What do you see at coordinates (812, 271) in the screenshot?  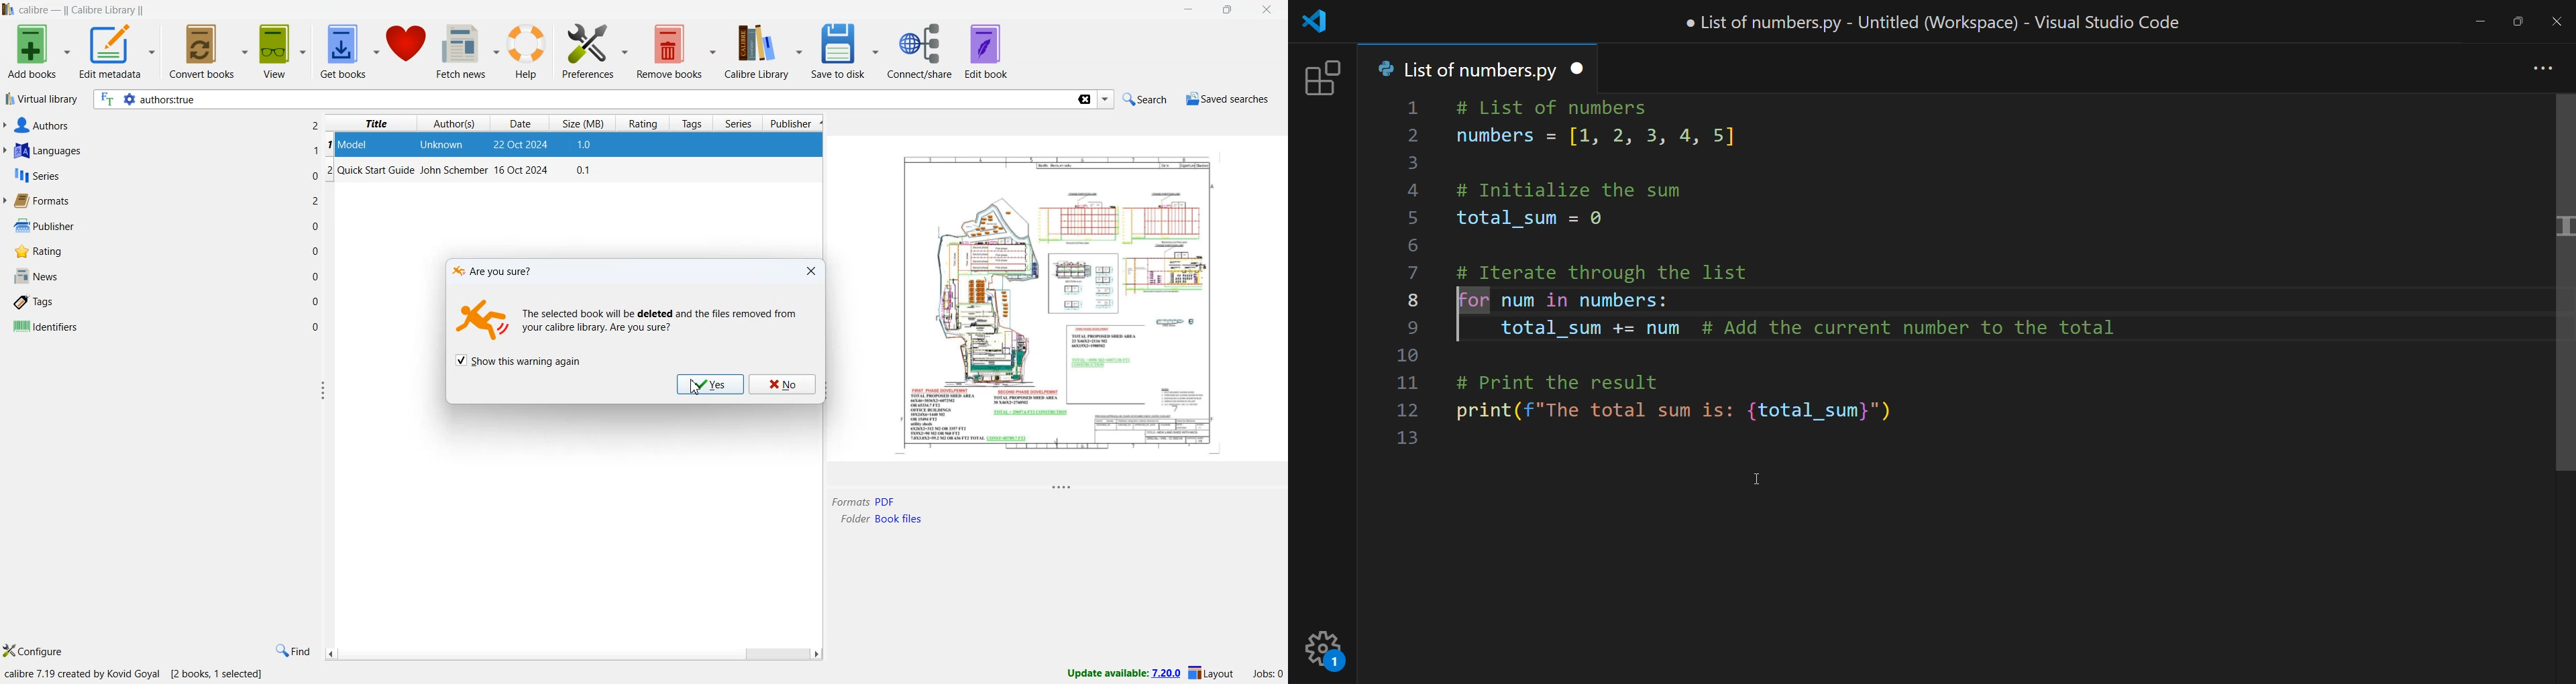 I see `Close` at bounding box center [812, 271].